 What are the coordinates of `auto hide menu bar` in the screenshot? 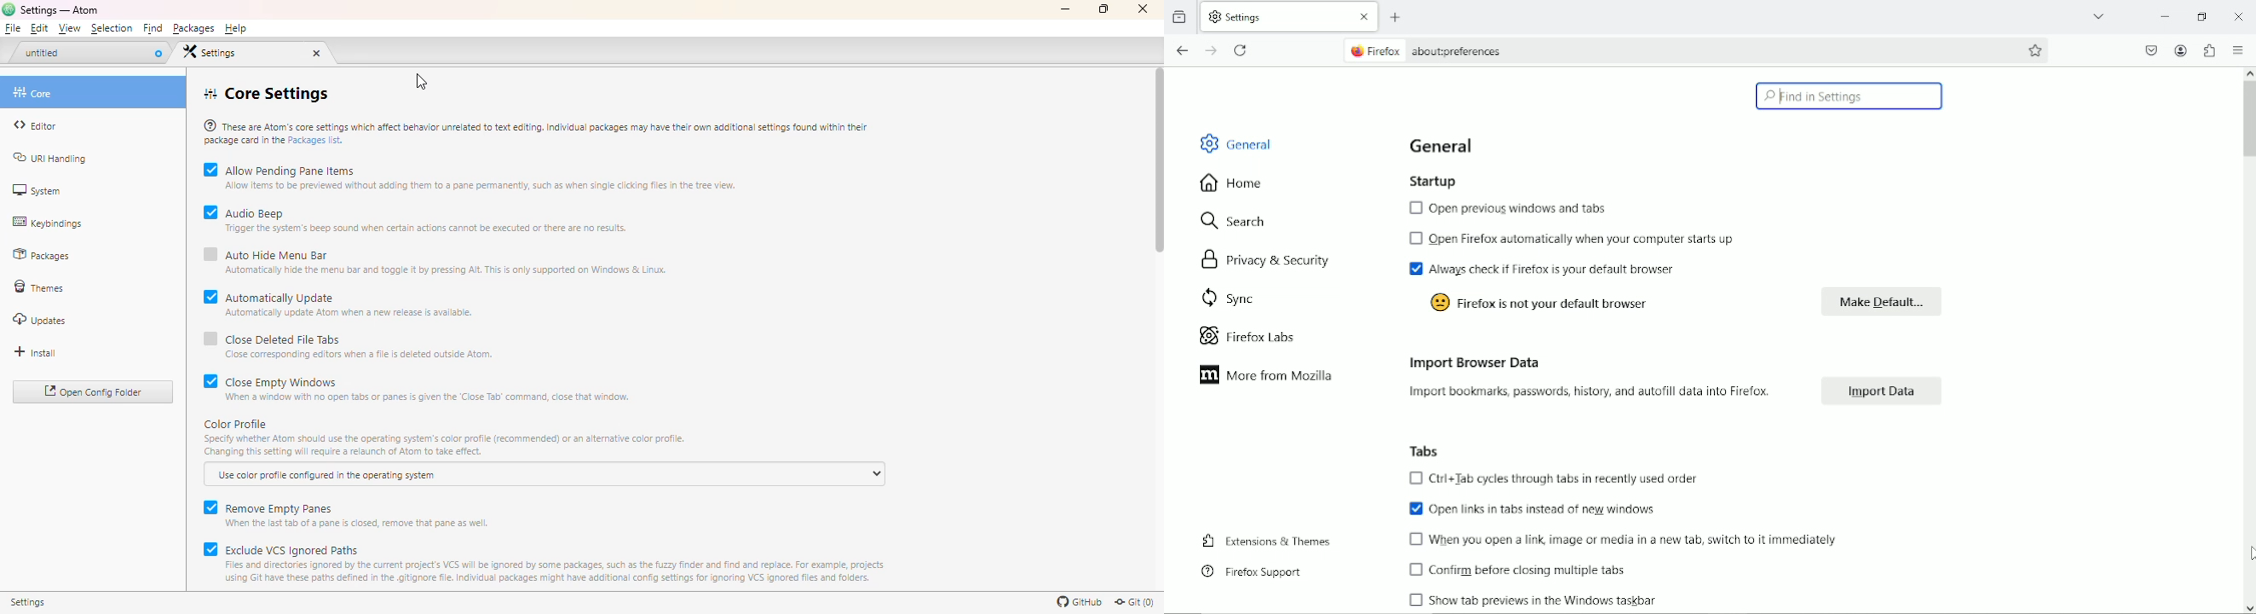 It's located at (448, 260).